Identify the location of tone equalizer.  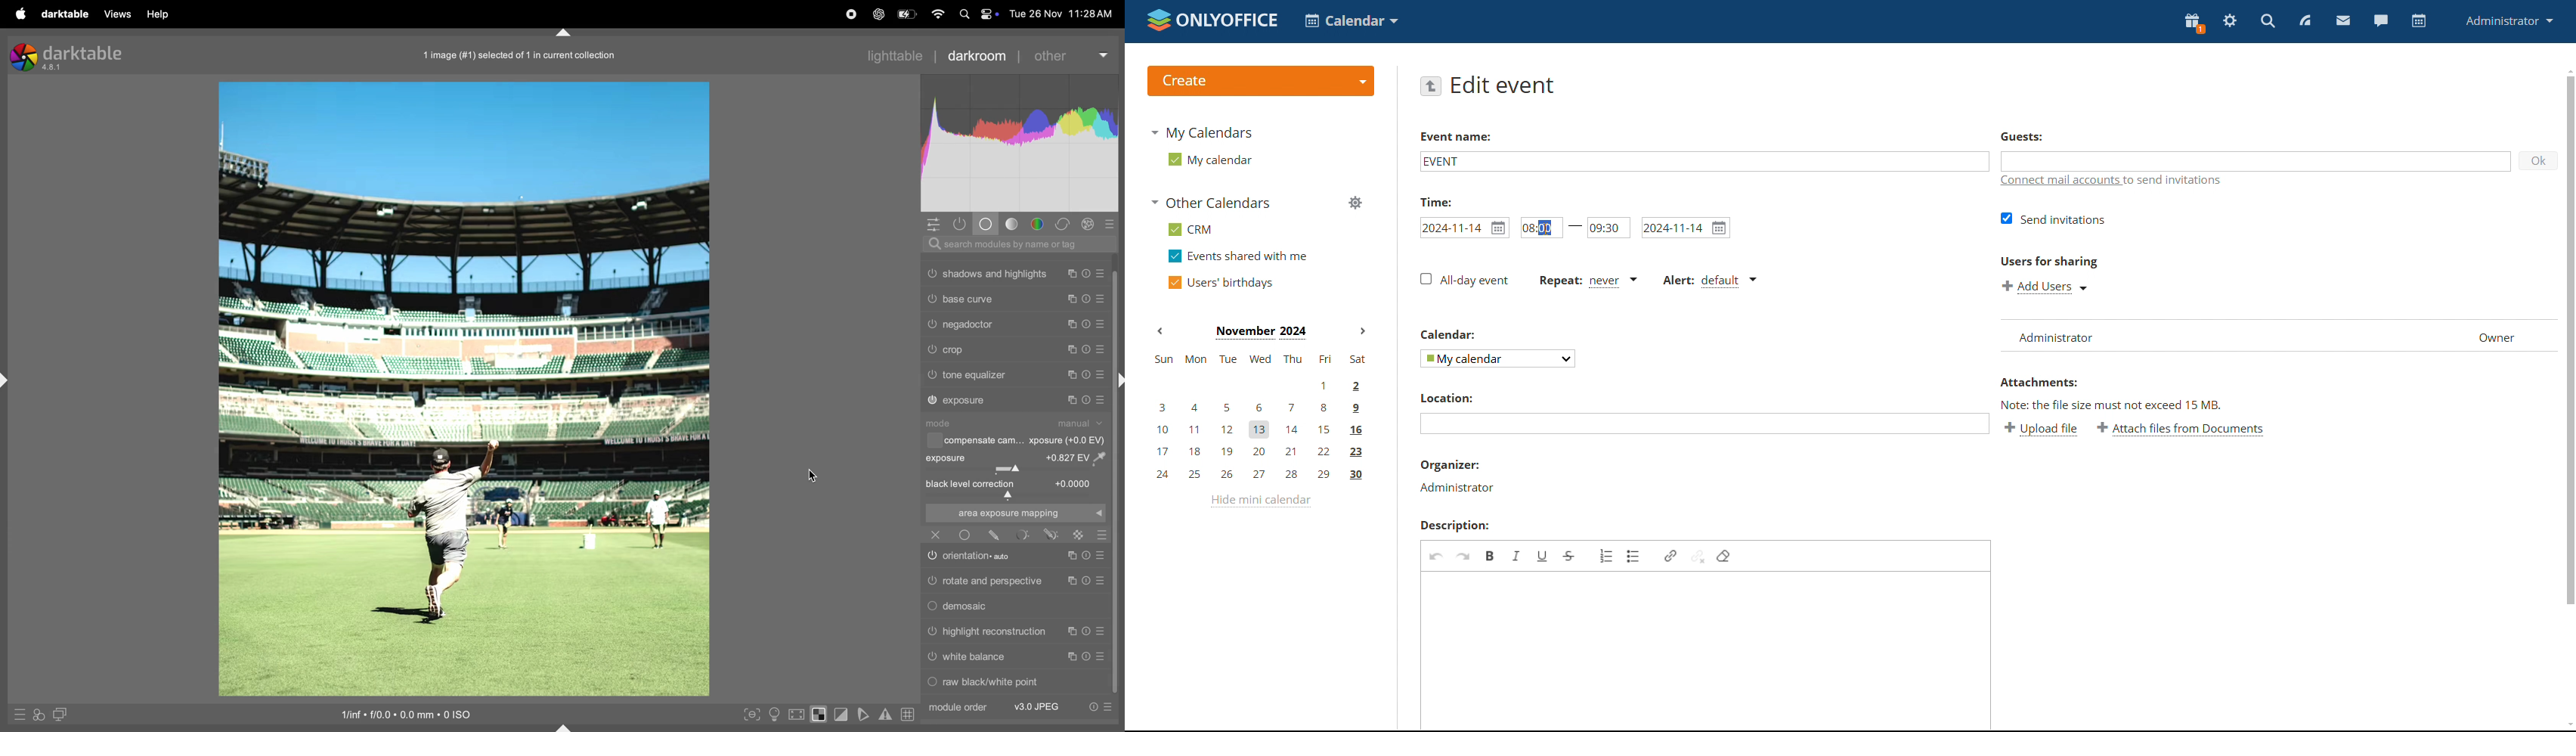
(975, 375).